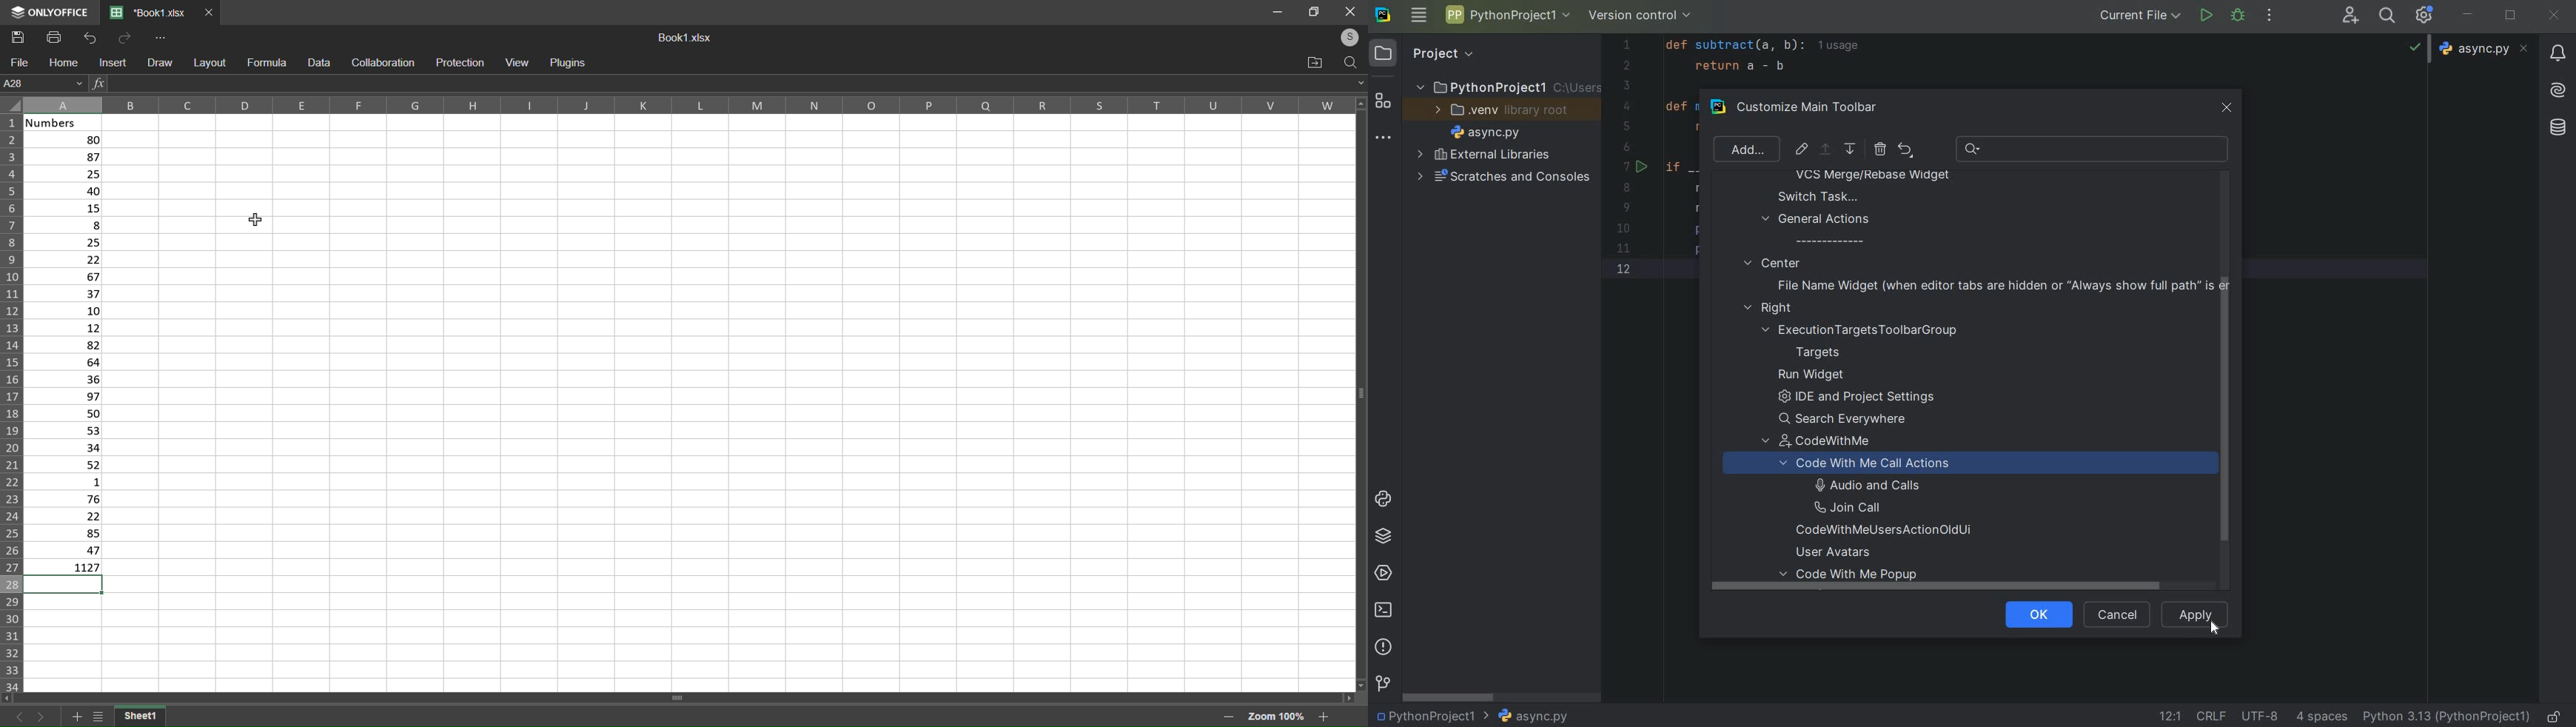  I want to click on open, so click(1313, 61).